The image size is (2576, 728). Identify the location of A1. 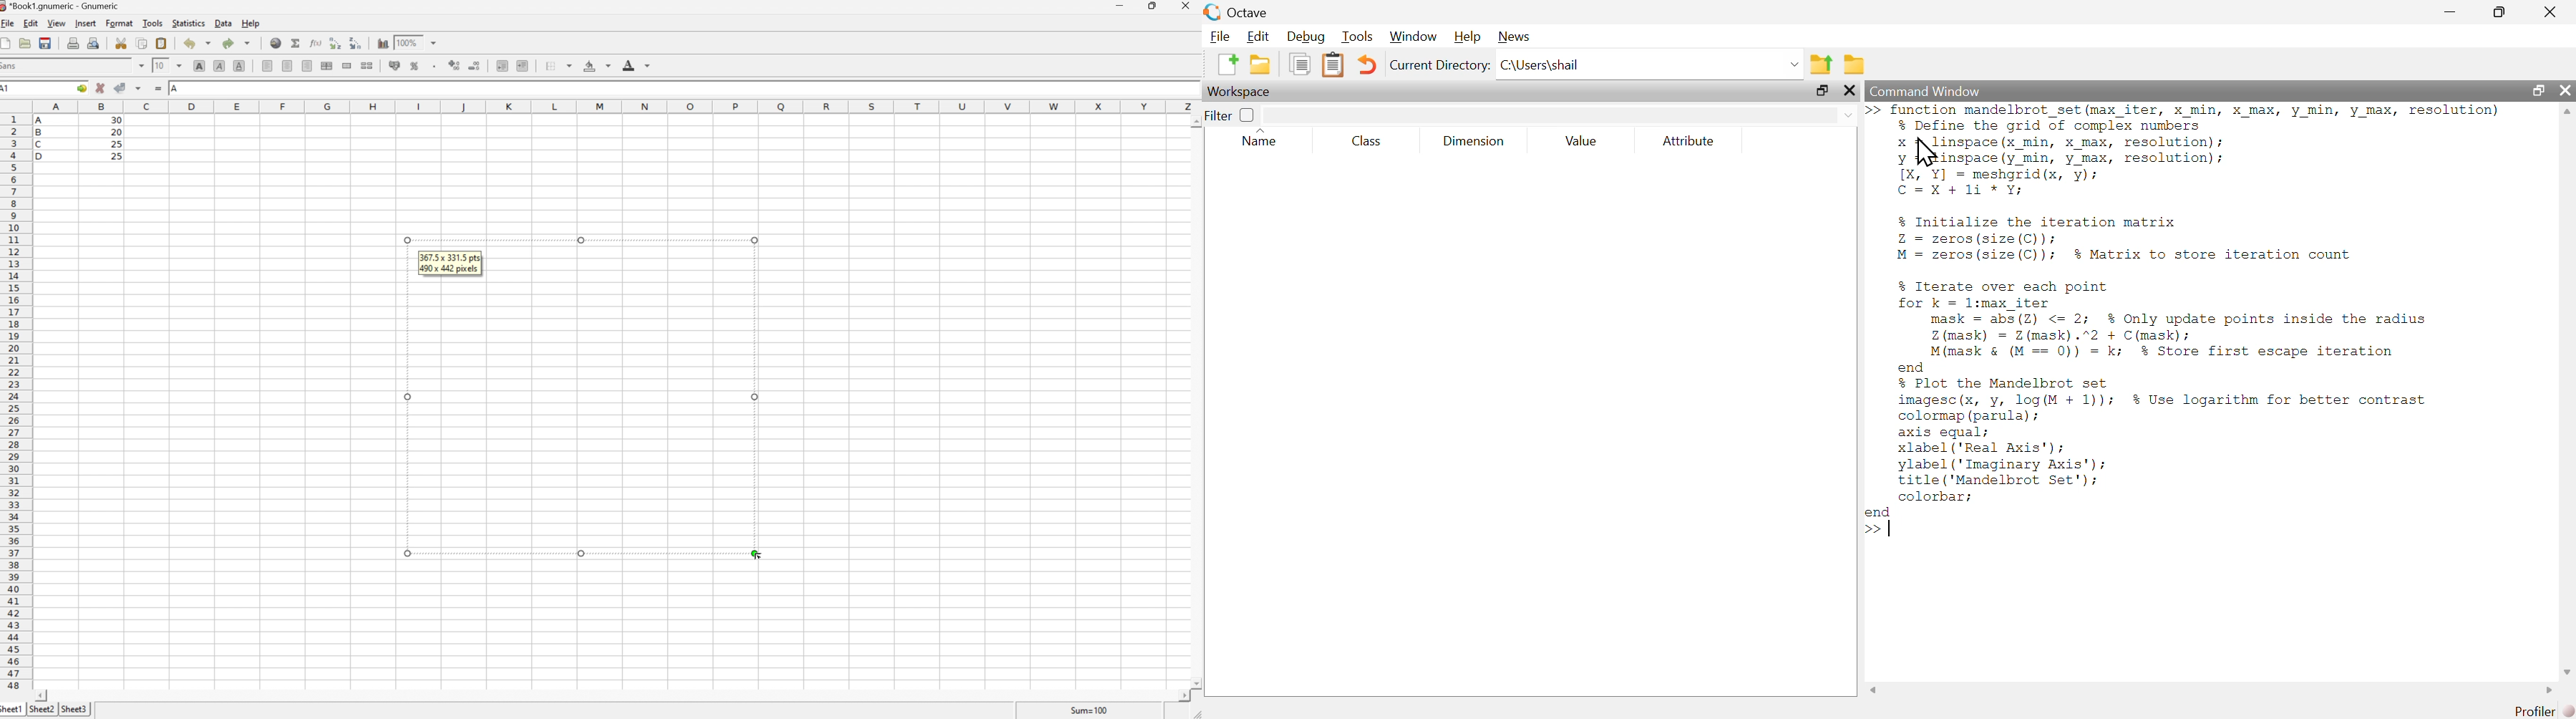
(11, 89).